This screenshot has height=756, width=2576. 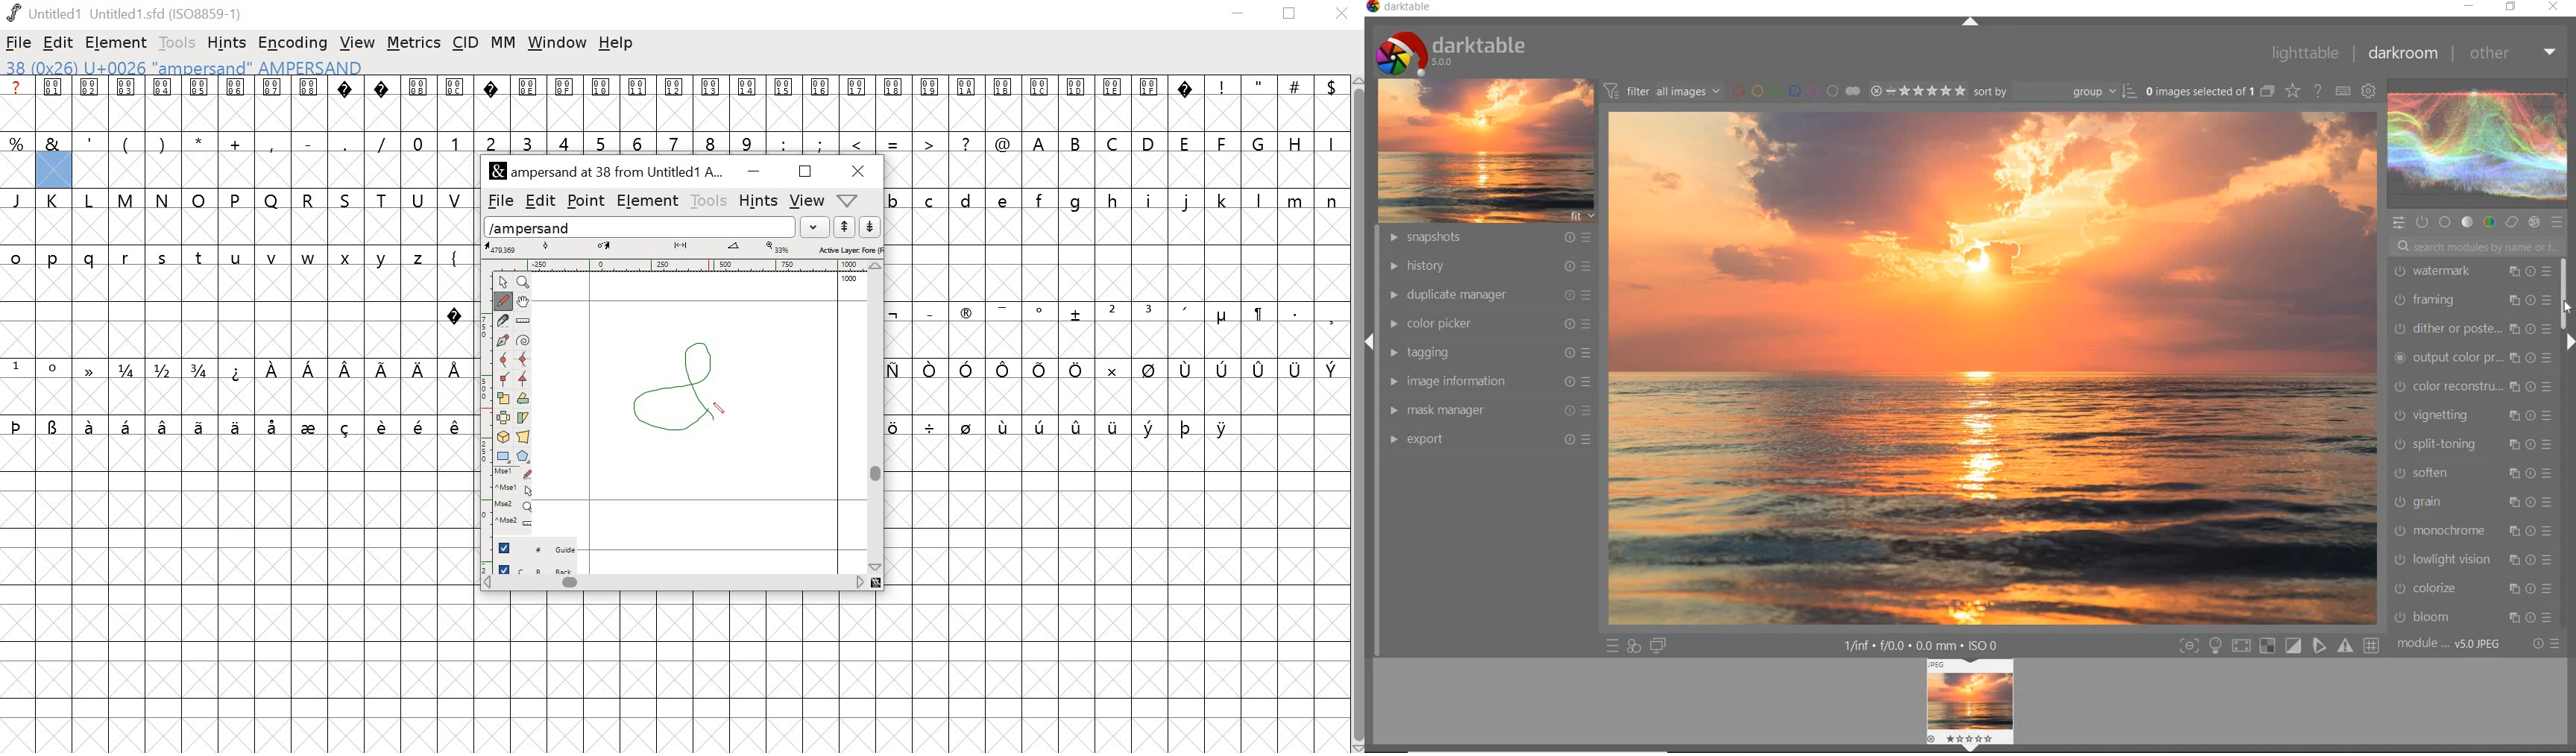 I want to click on angle between points, so click(x=734, y=248).